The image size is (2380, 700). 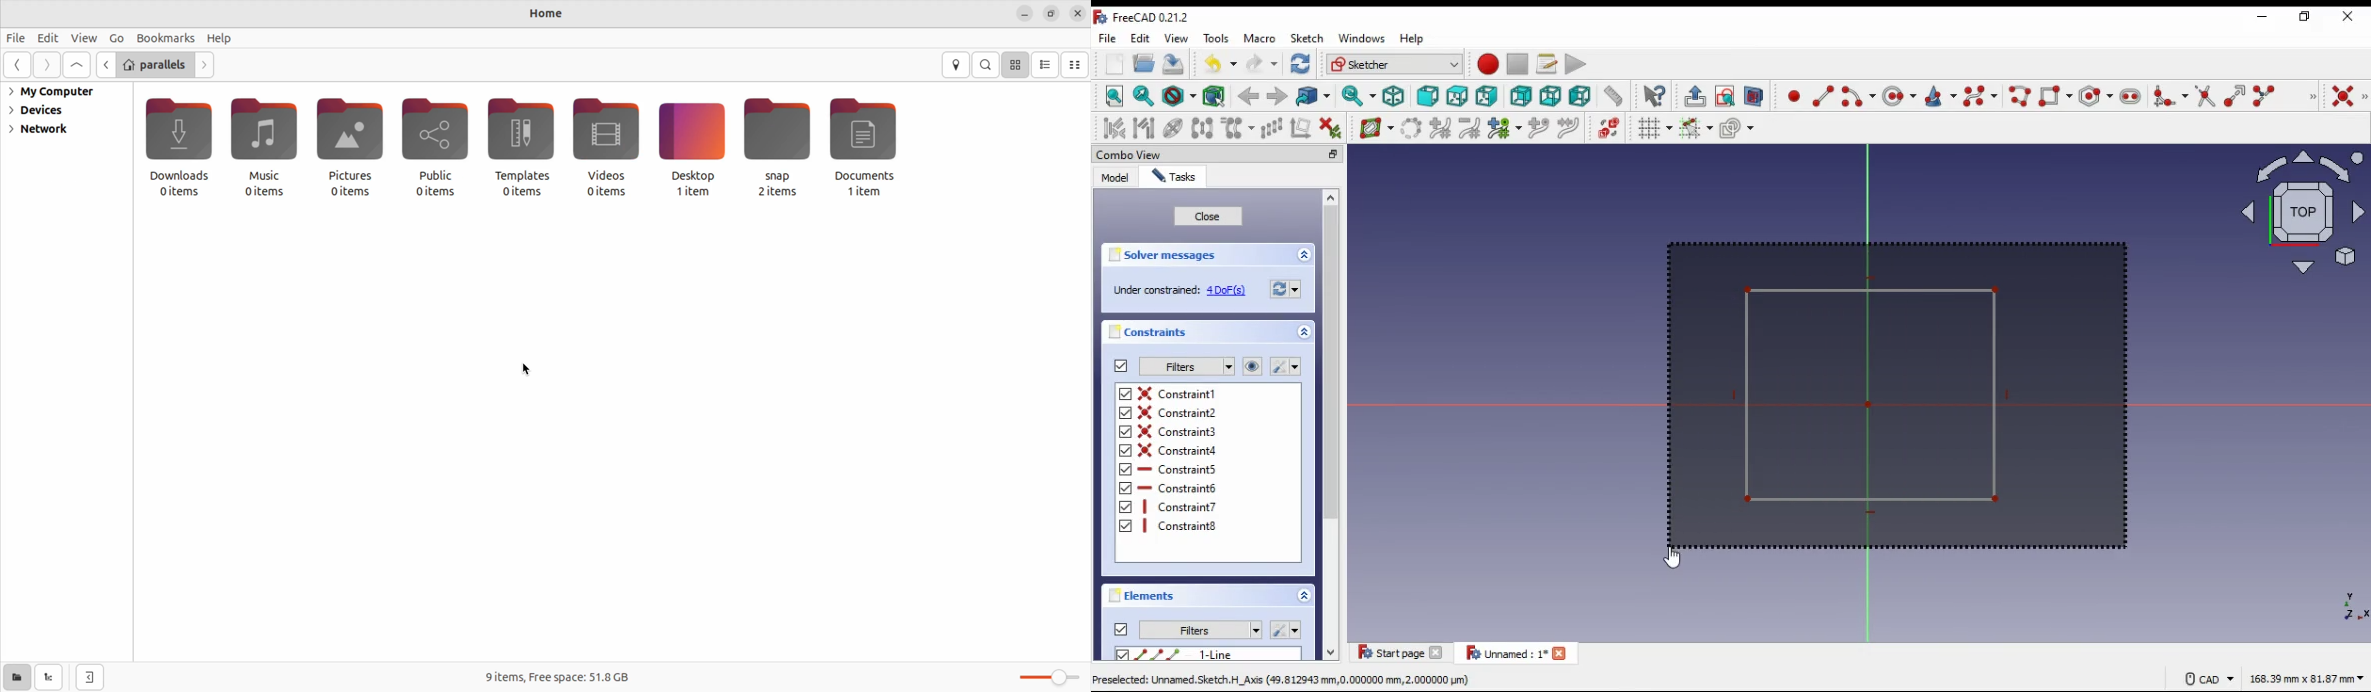 What do you see at coordinates (1738, 128) in the screenshot?
I see `configure rendering order` at bounding box center [1738, 128].